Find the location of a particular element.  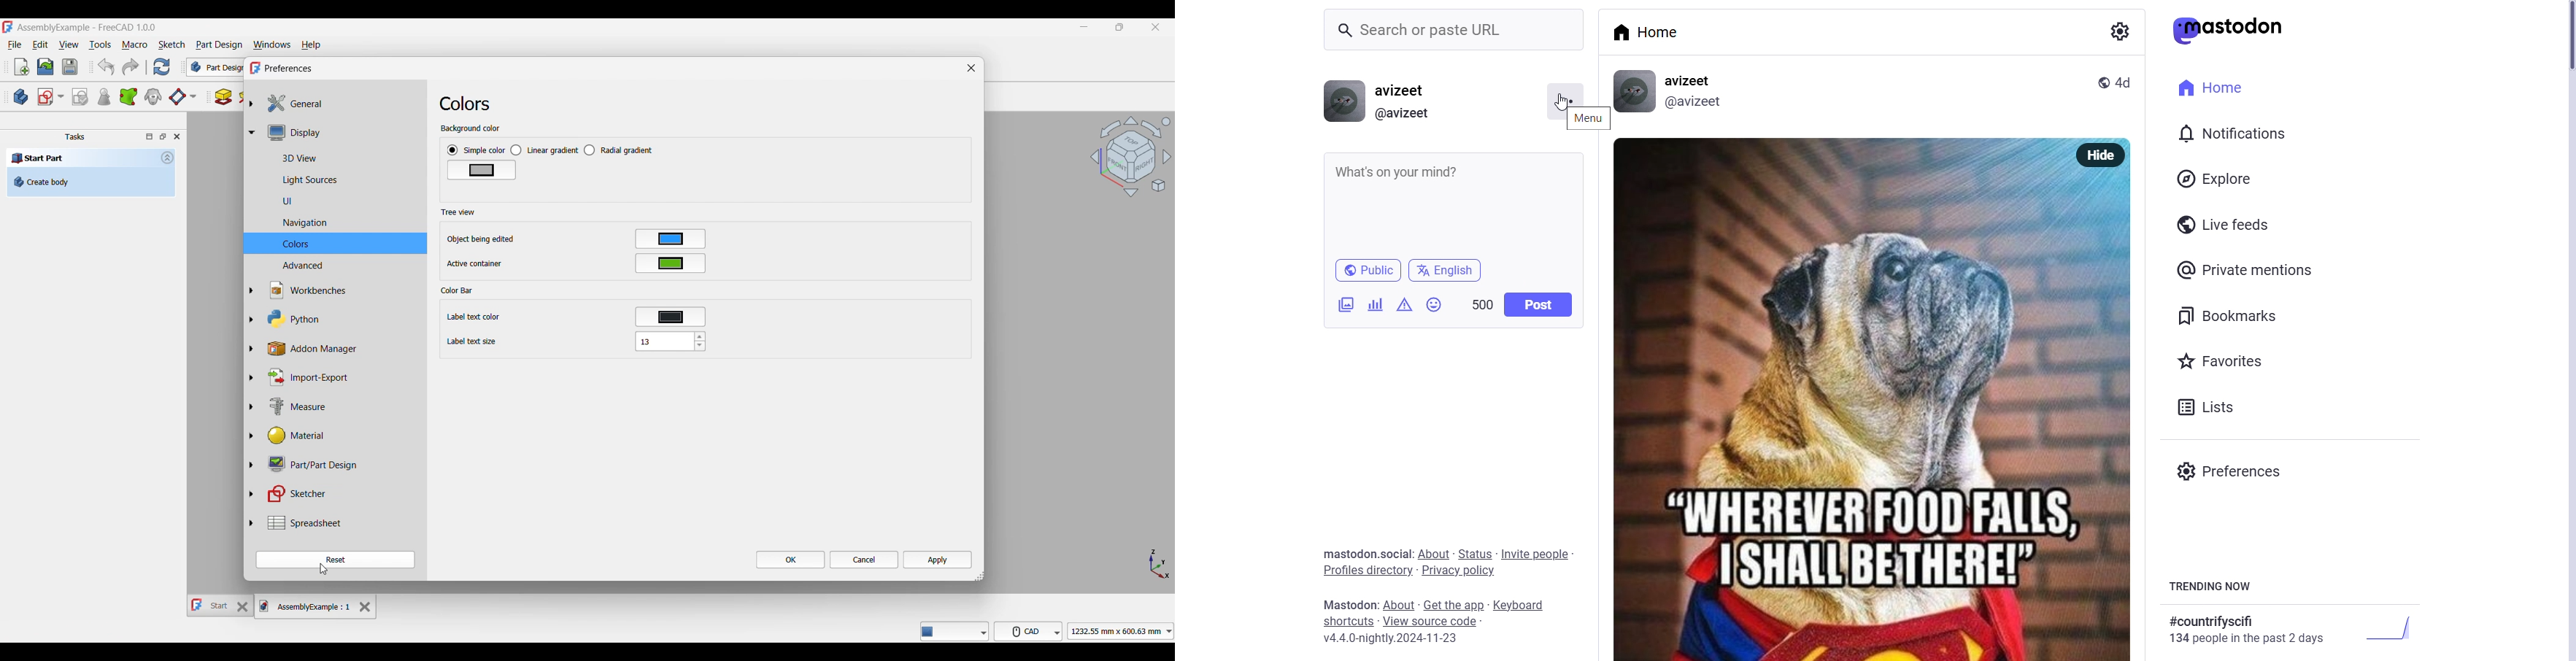

Close tab is located at coordinates (365, 607).